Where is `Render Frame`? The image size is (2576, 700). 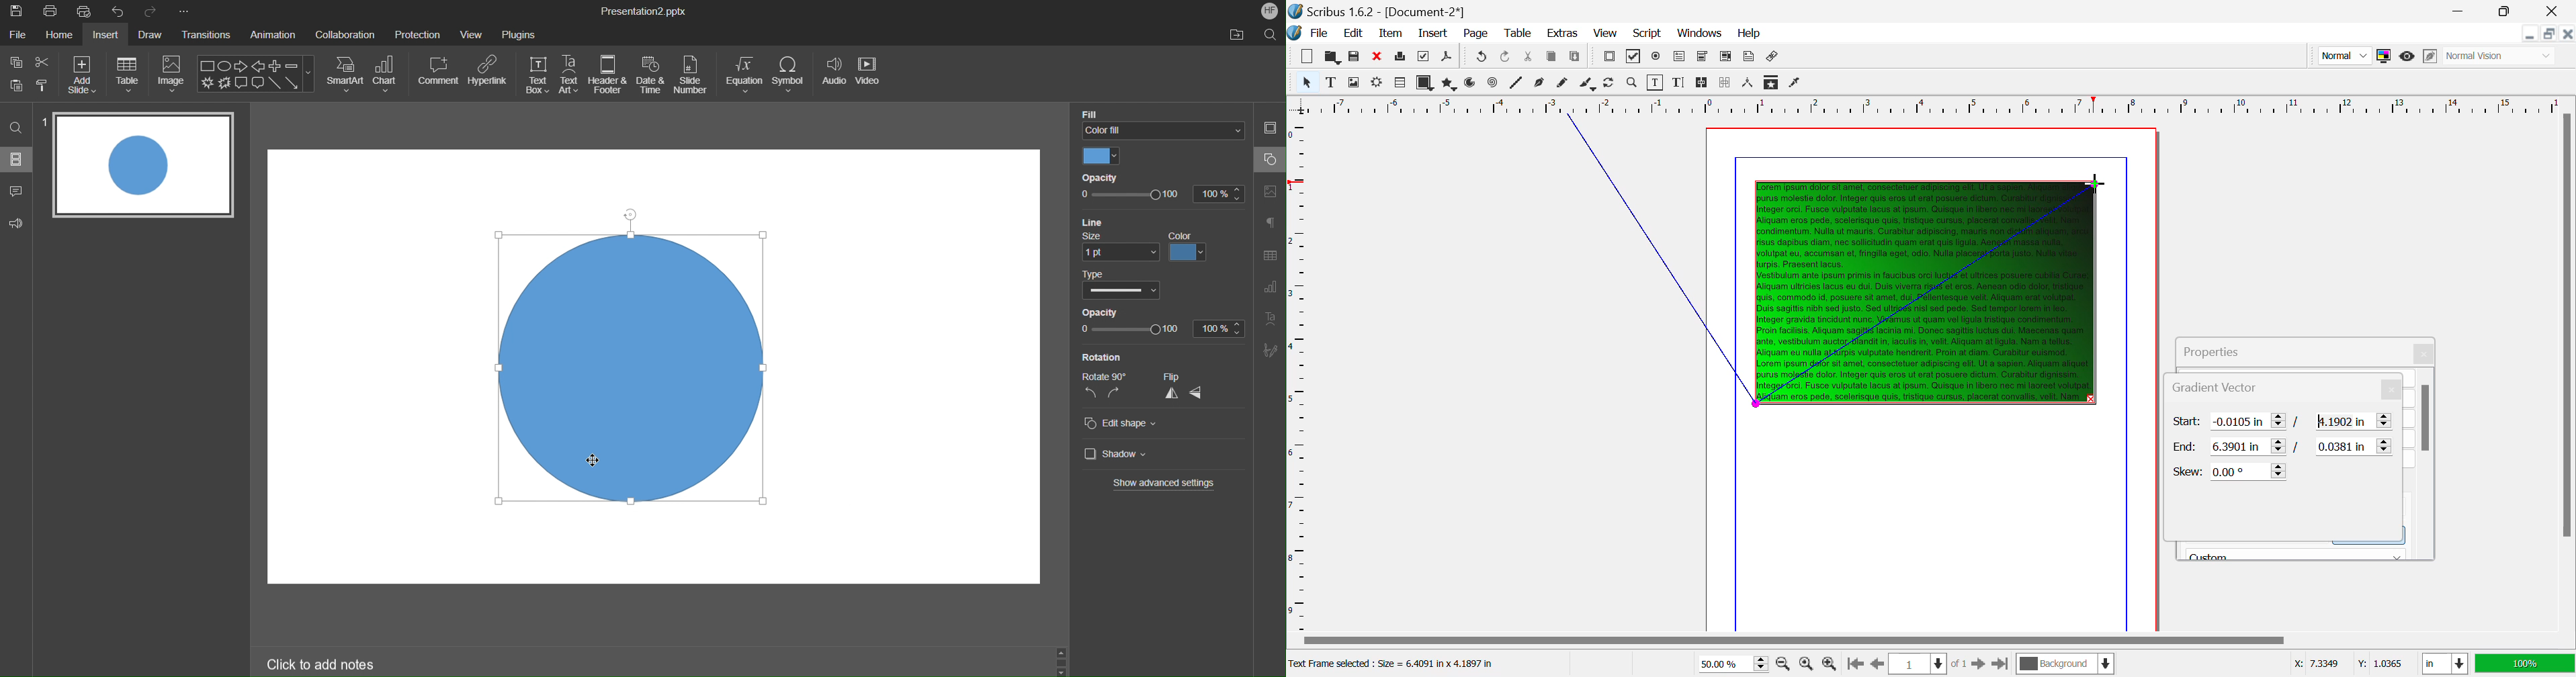 Render Frame is located at coordinates (1399, 83).